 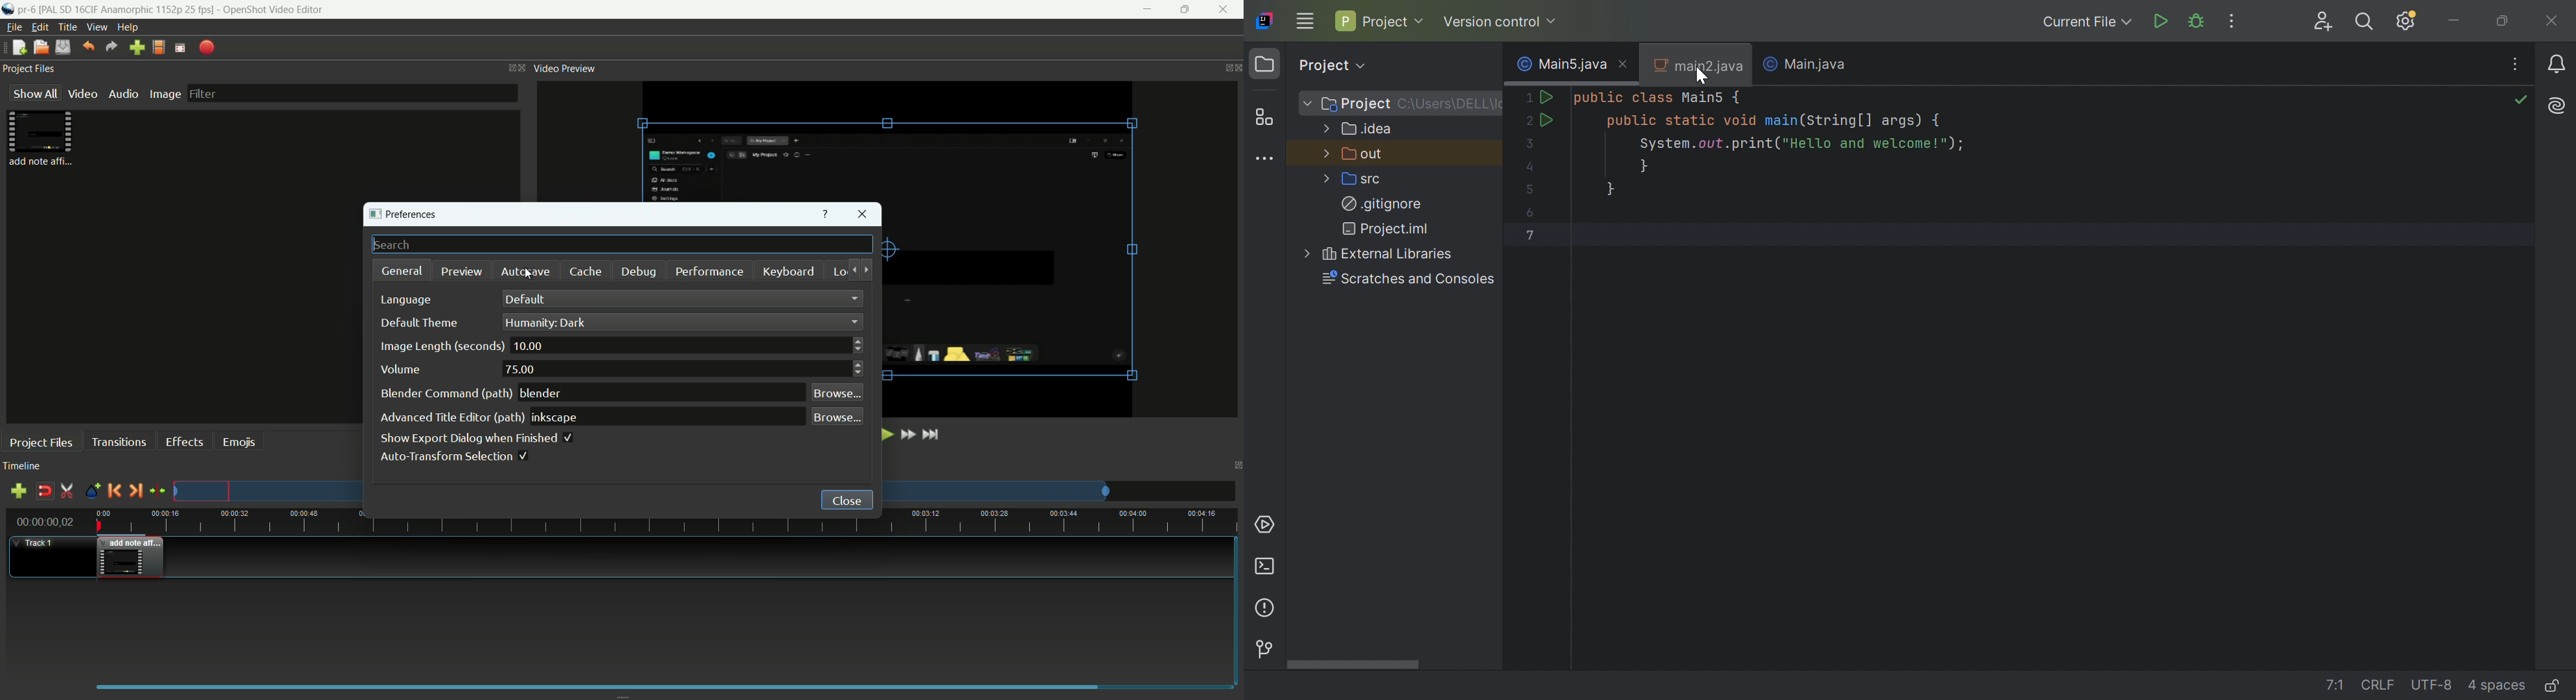 I want to click on Minimize, so click(x=2455, y=21).